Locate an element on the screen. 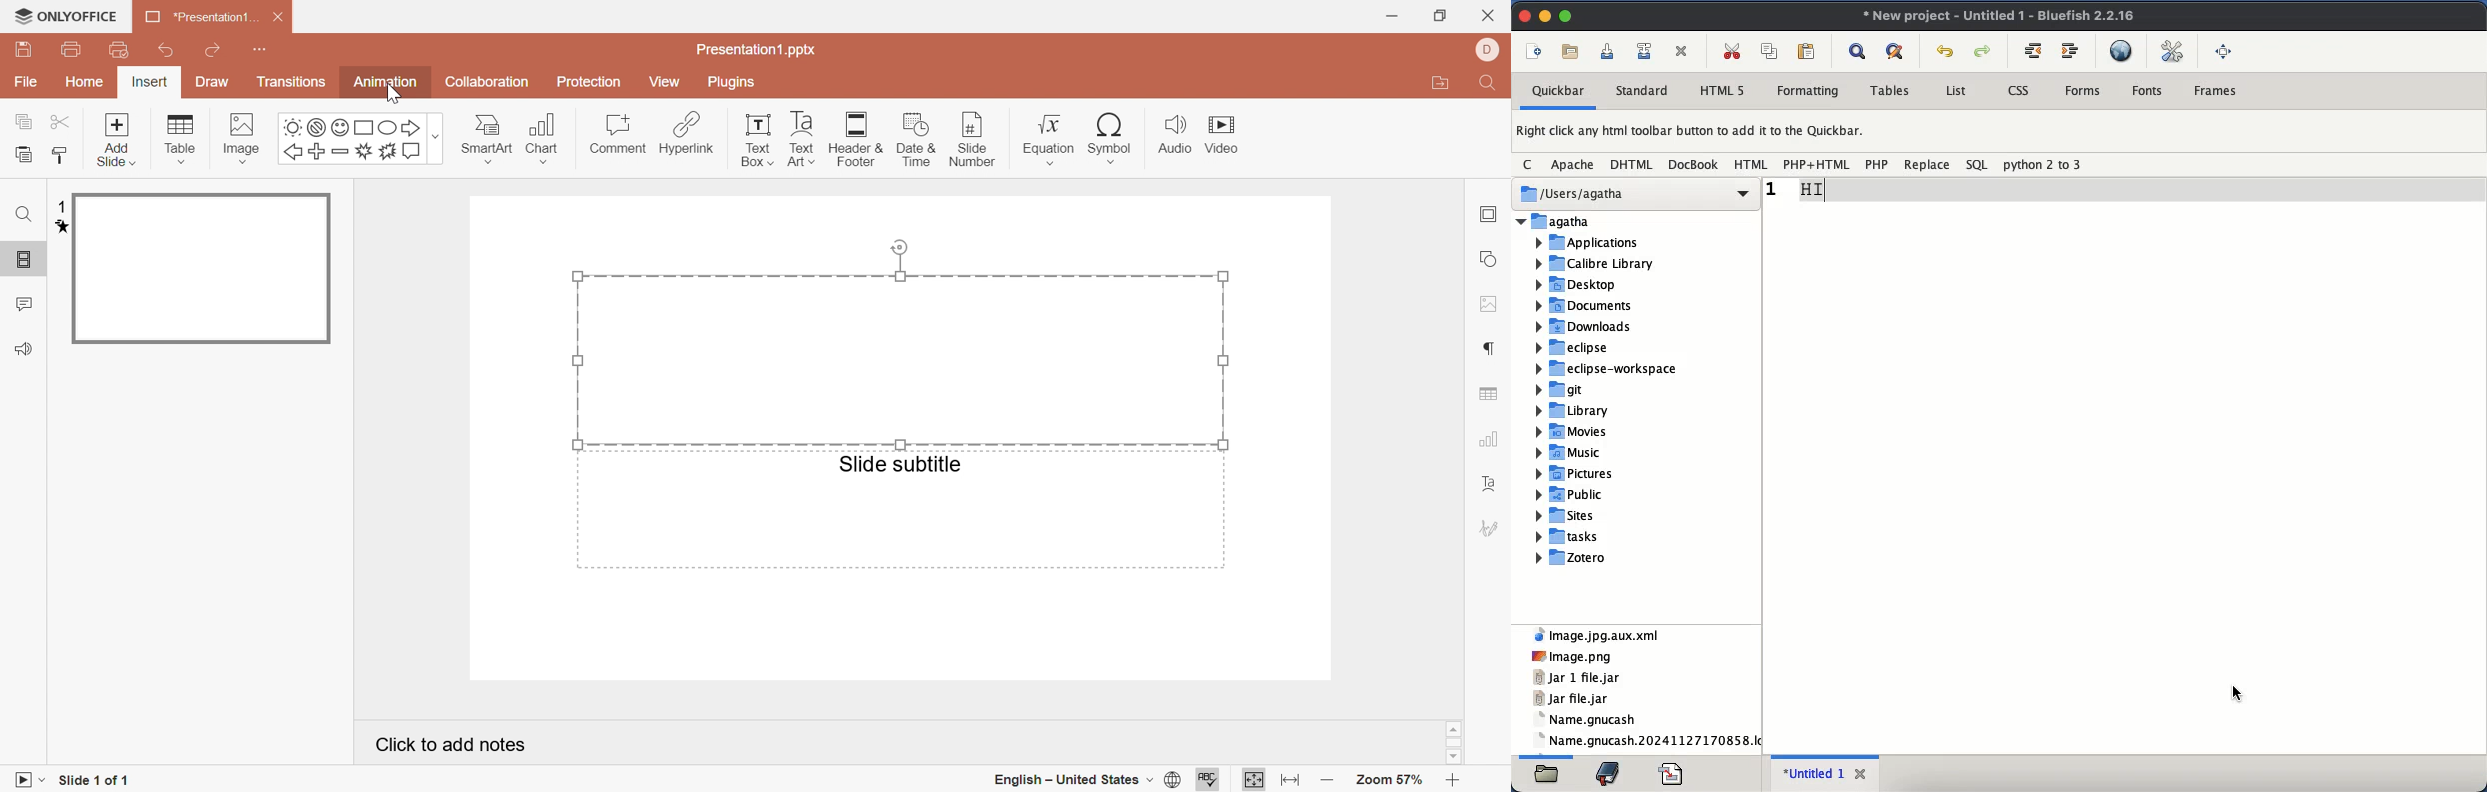  sql is located at coordinates (1979, 165).